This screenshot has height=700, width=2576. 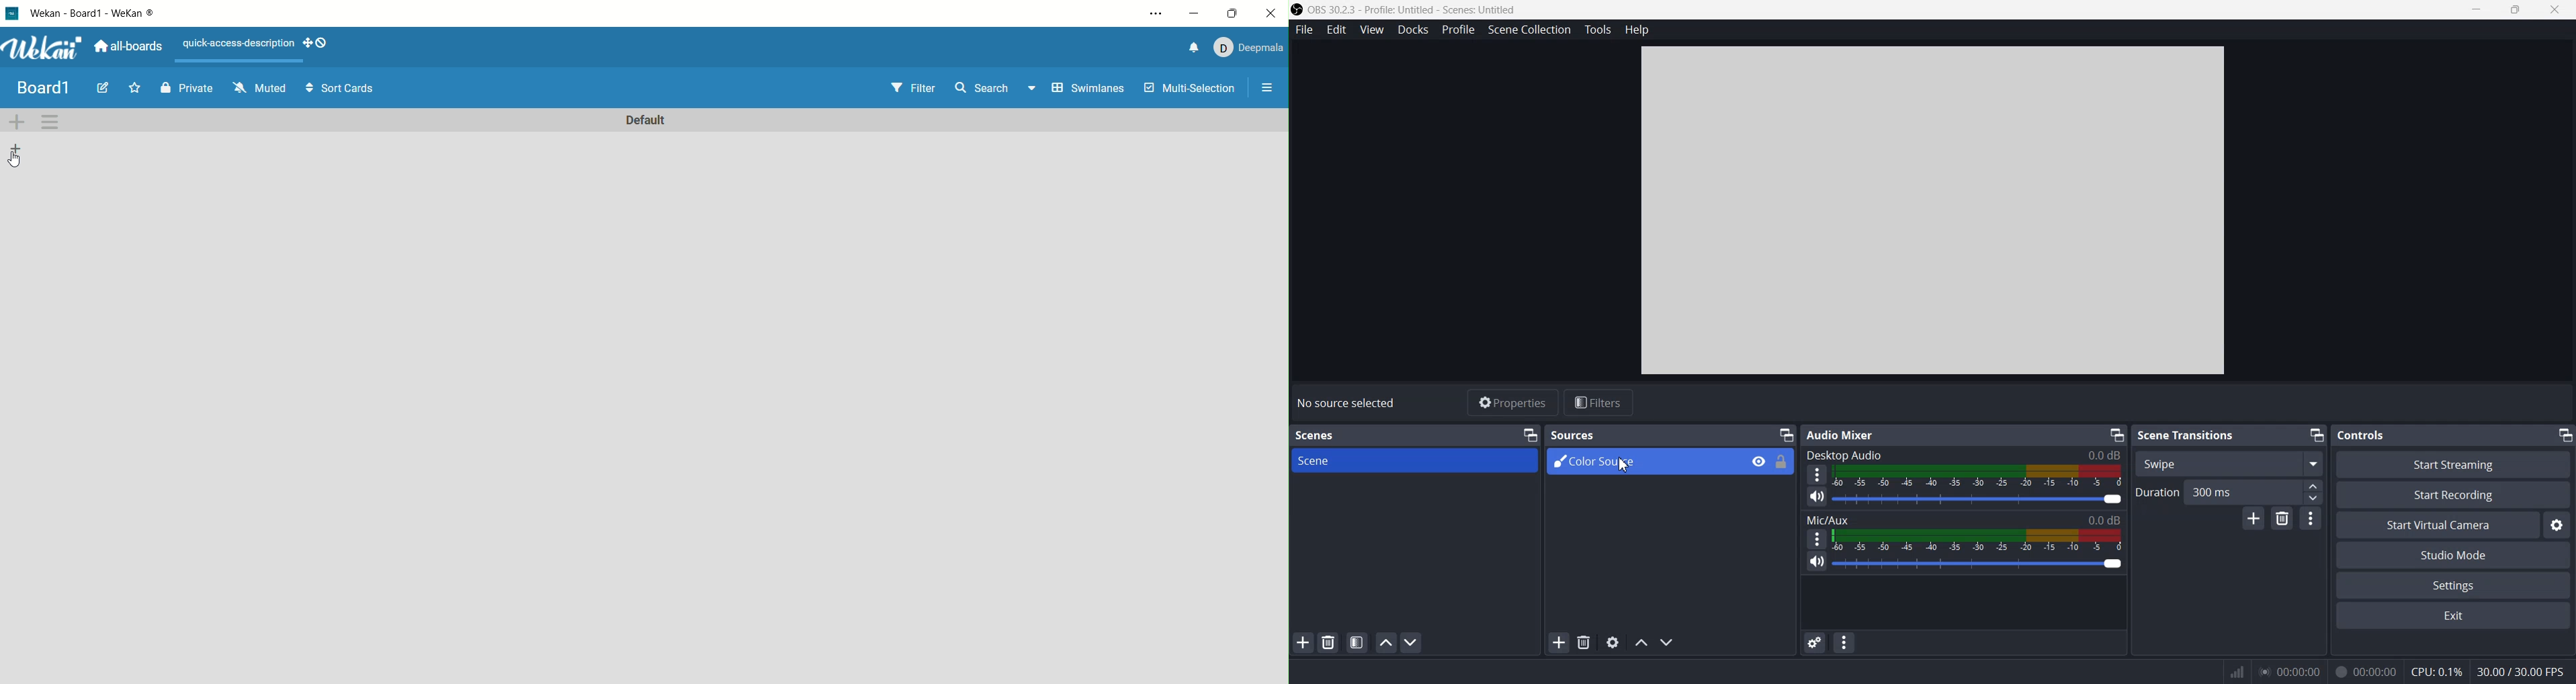 What do you see at coordinates (2154, 492) in the screenshot?
I see `Duration` at bounding box center [2154, 492].